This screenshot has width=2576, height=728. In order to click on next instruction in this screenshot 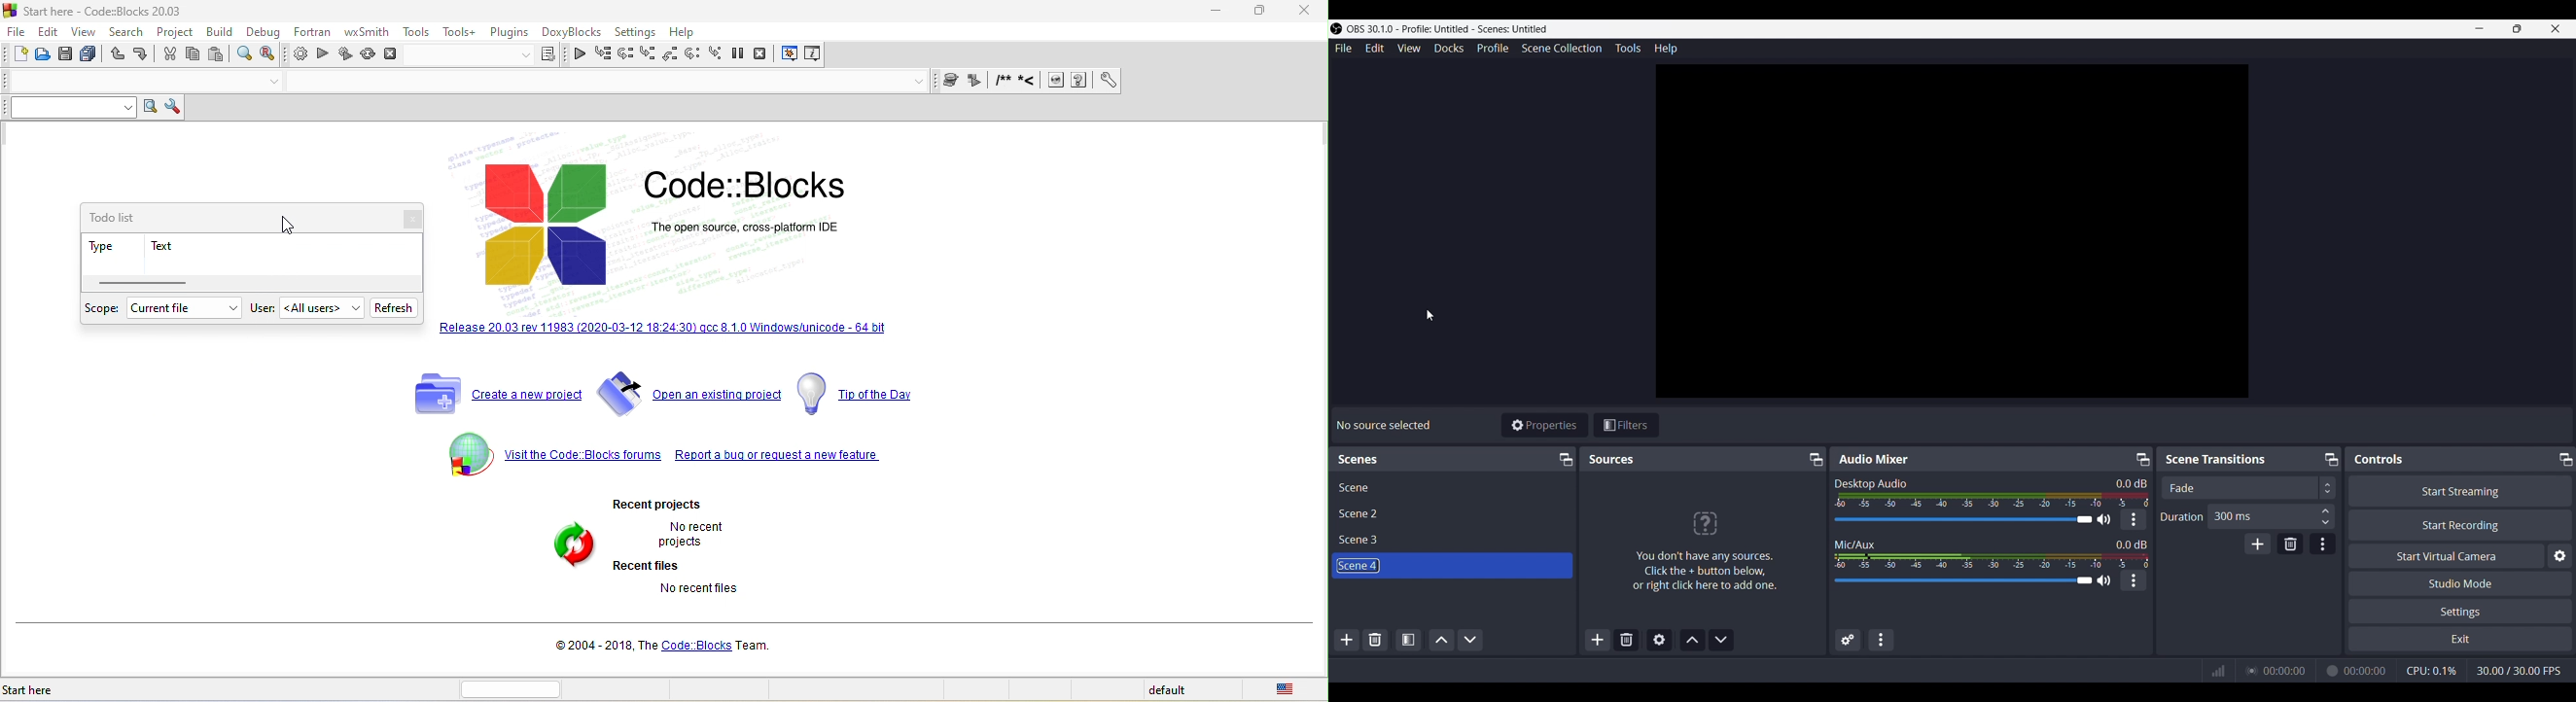, I will do `click(696, 55)`.